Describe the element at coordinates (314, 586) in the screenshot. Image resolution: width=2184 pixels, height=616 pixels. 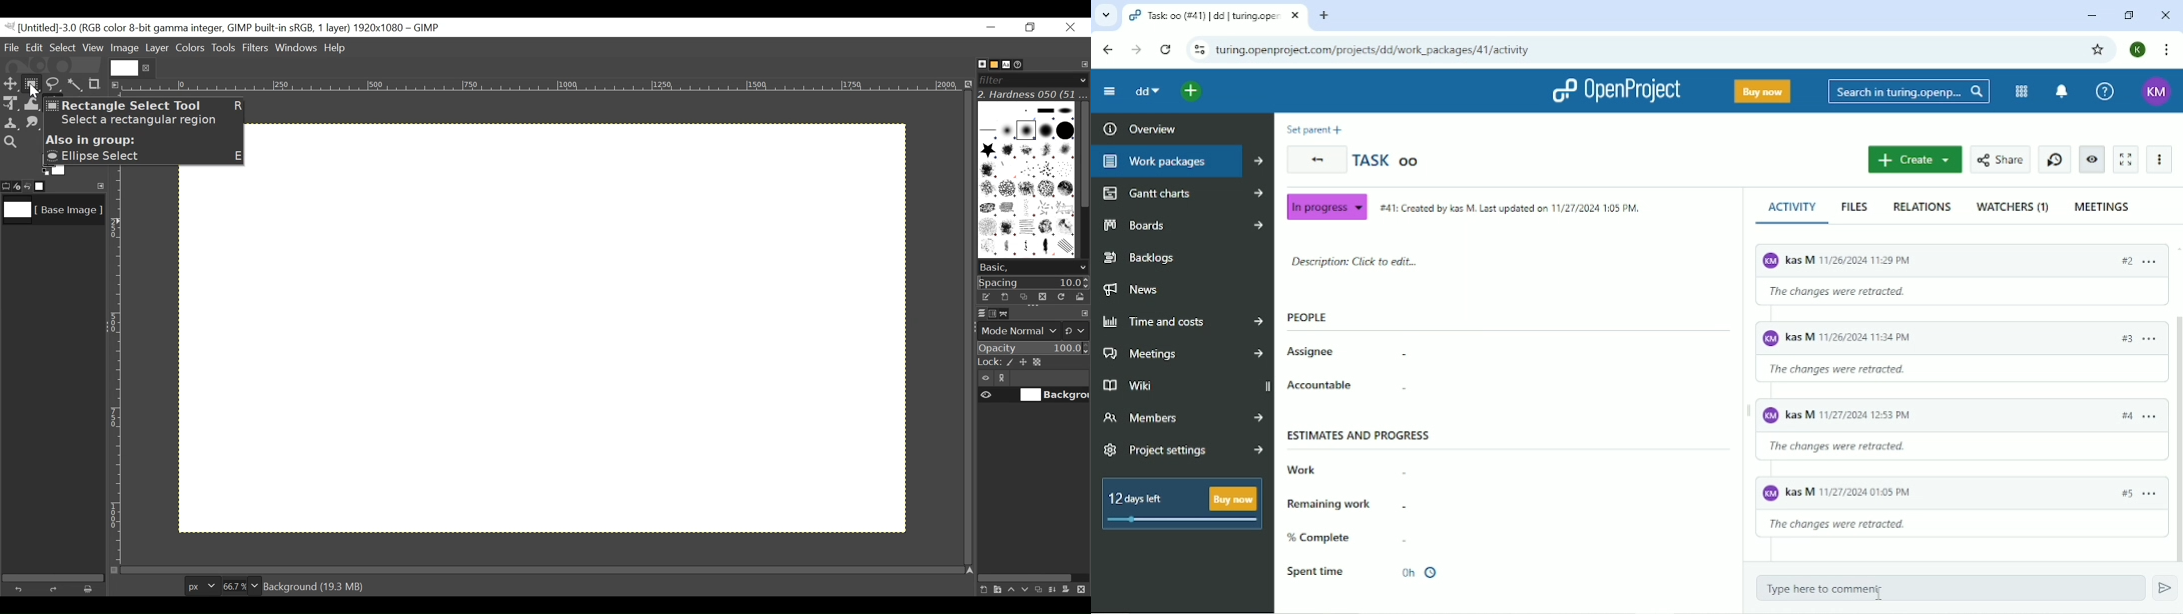
I see `Background (19.3 MB)` at that location.